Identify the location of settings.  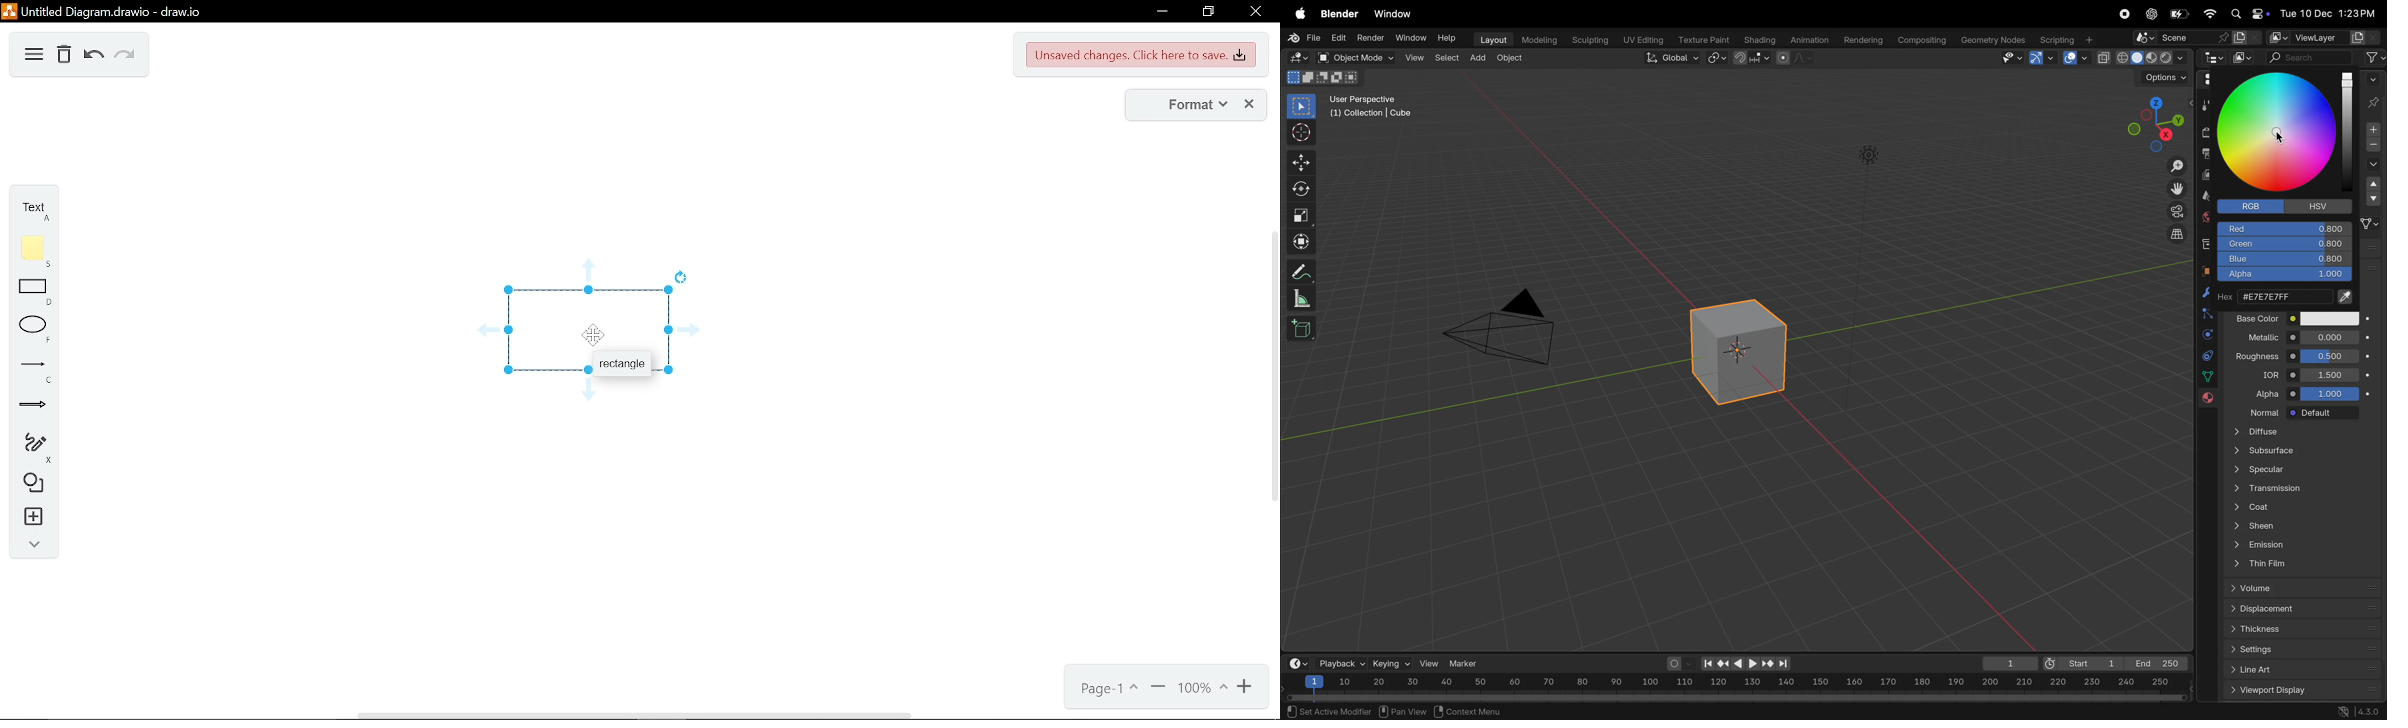
(2306, 650).